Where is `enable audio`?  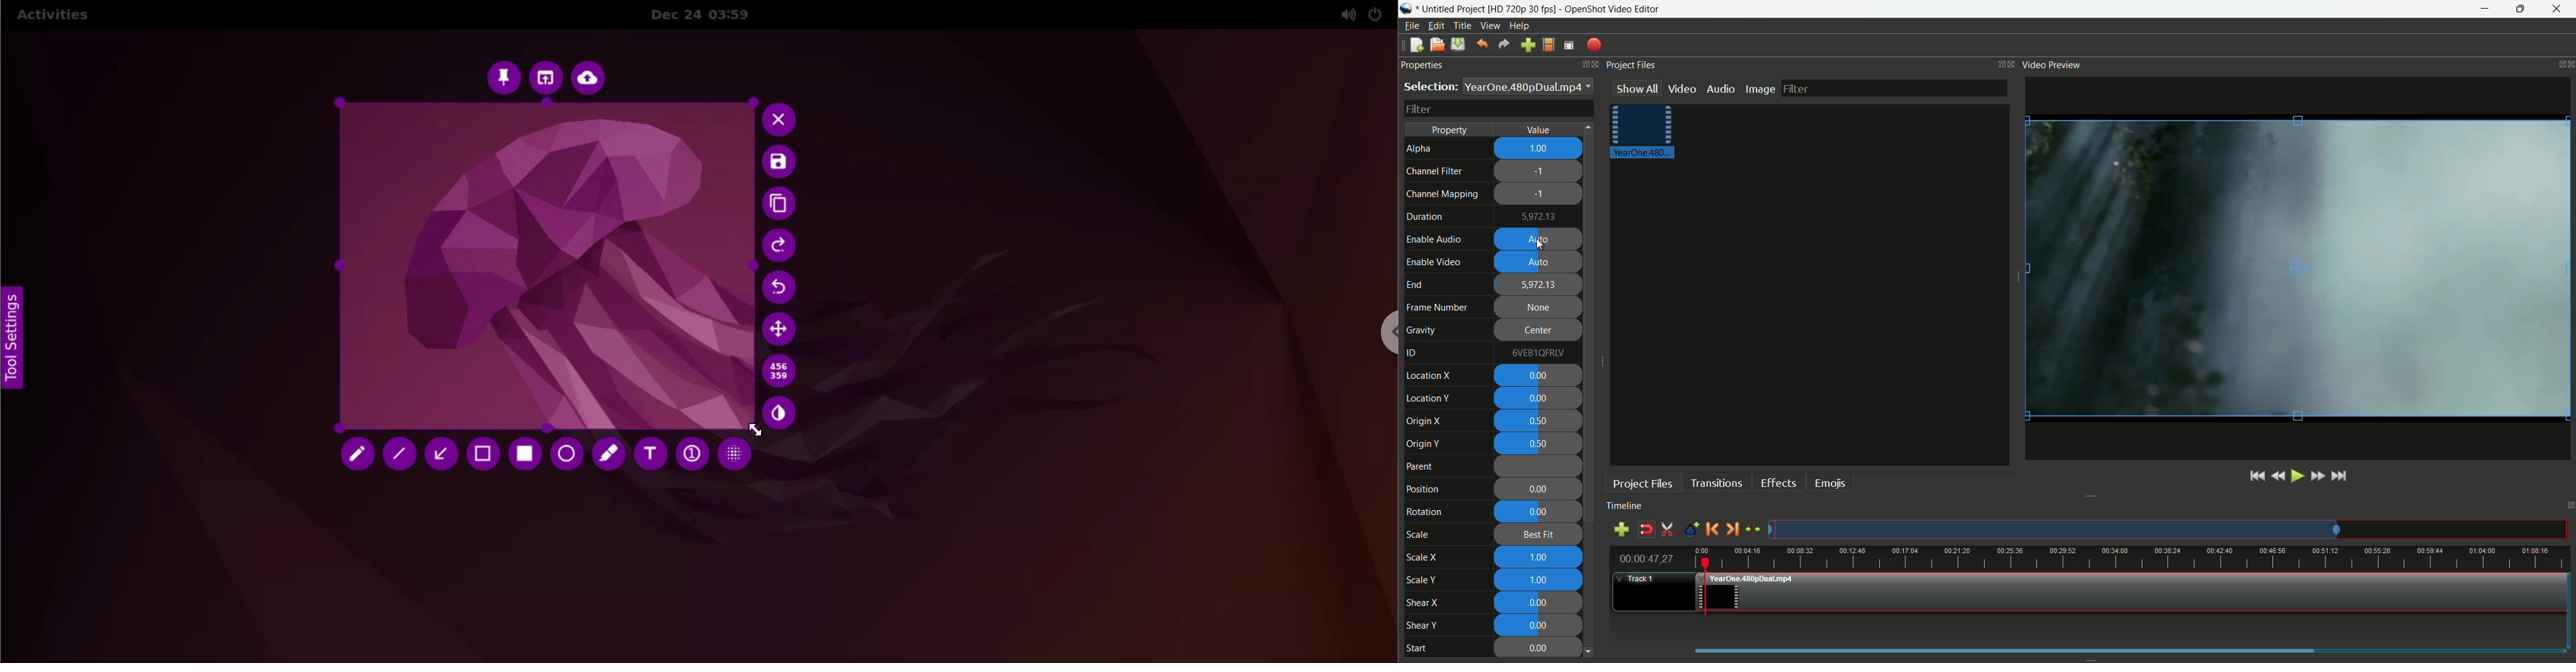 enable audio is located at coordinates (1436, 239).